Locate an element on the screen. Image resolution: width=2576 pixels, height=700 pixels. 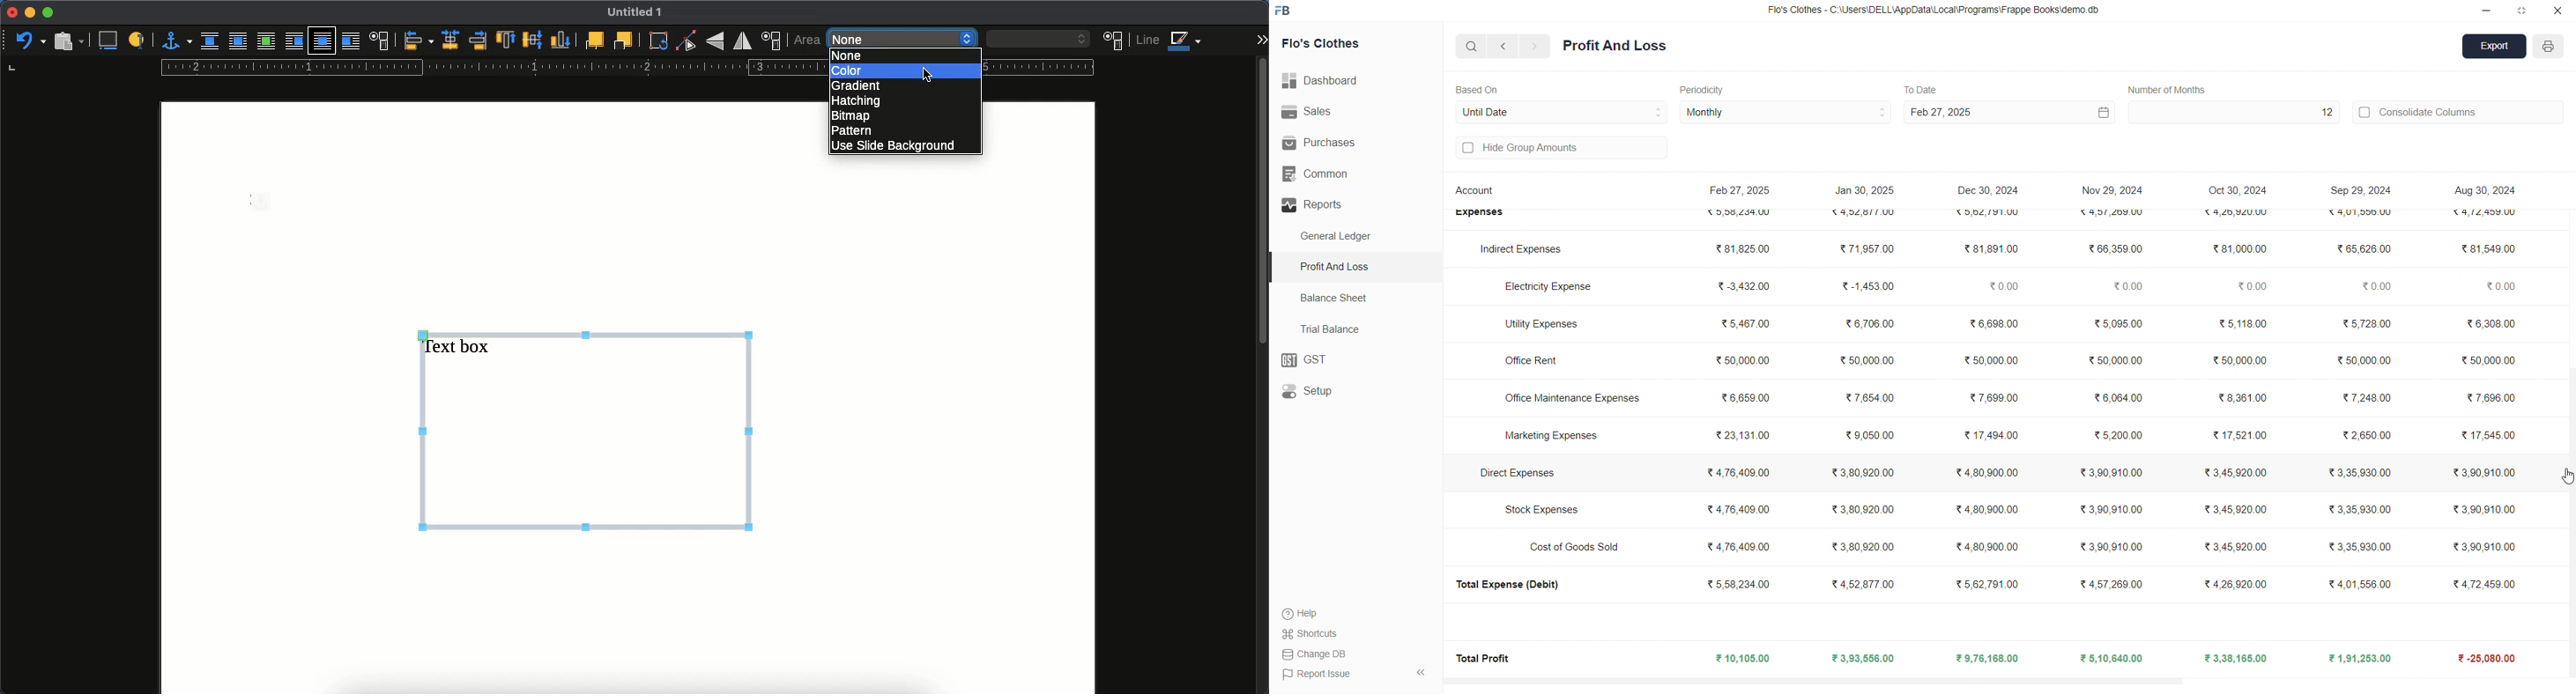
Common is located at coordinates (1338, 174).